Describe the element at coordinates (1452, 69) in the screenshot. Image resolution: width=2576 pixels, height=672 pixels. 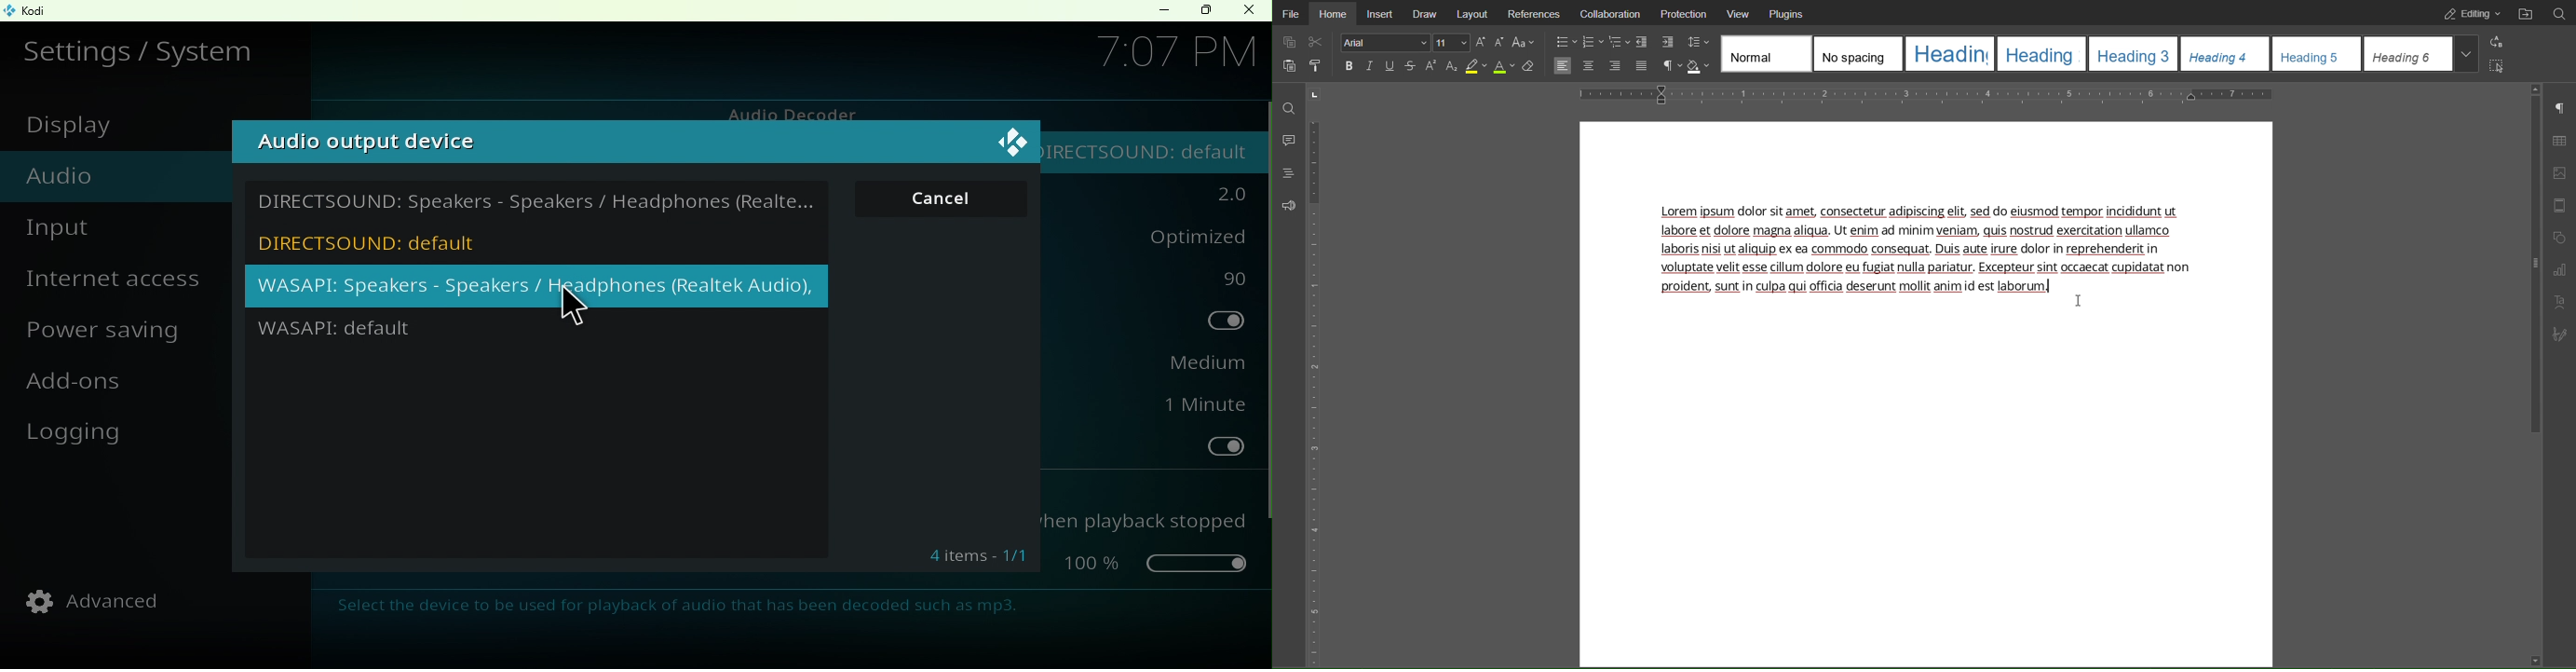
I see `Formatting` at that location.